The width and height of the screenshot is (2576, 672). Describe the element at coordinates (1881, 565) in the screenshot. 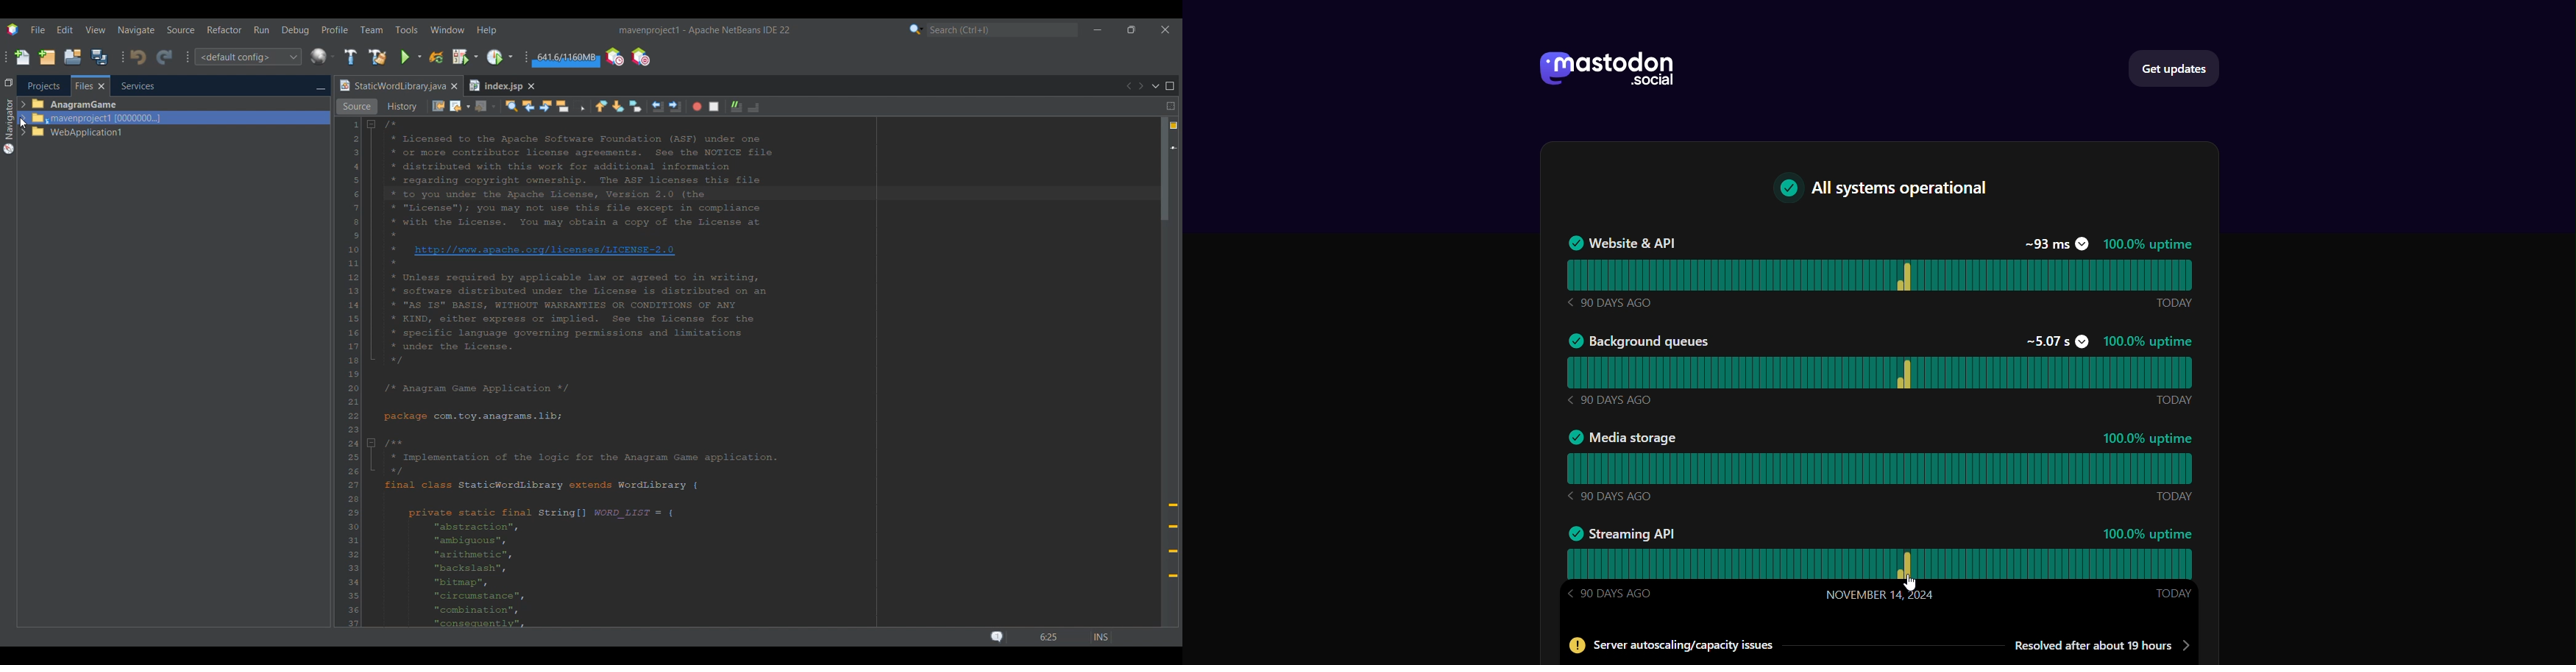

I see `streaming API status` at that location.